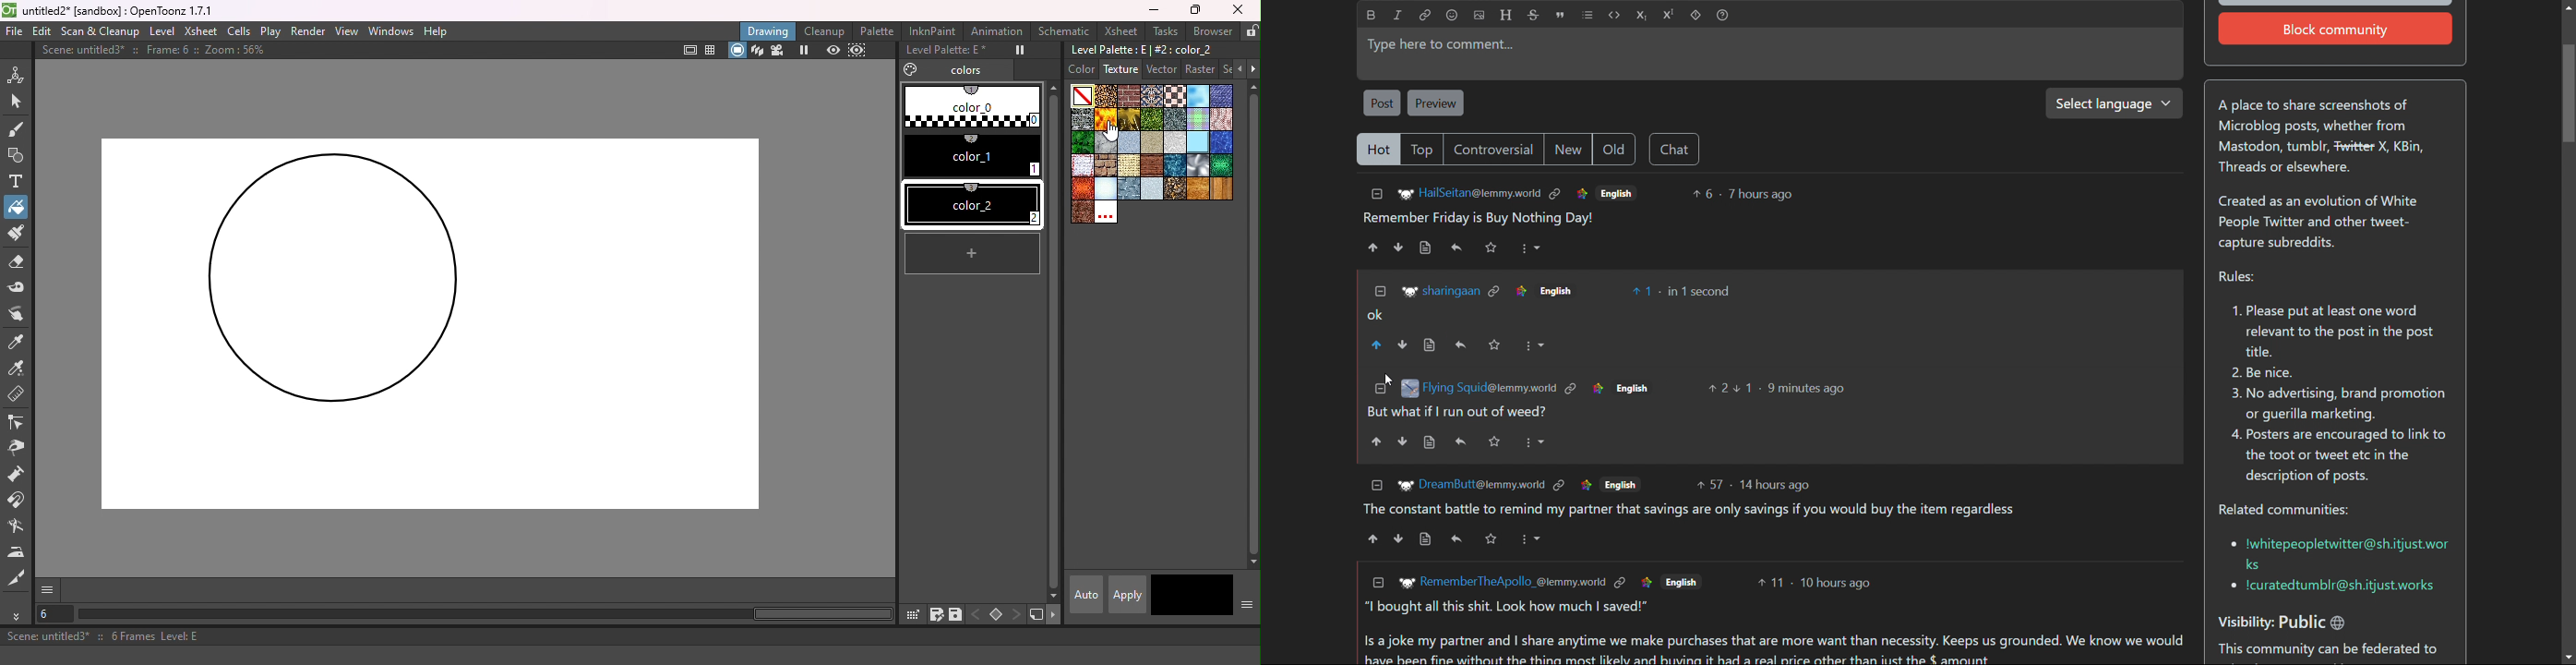 The width and height of the screenshot is (2576, 672). Describe the element at coordinates (1252, 69) in the screenshot. I see `Next` at that location.